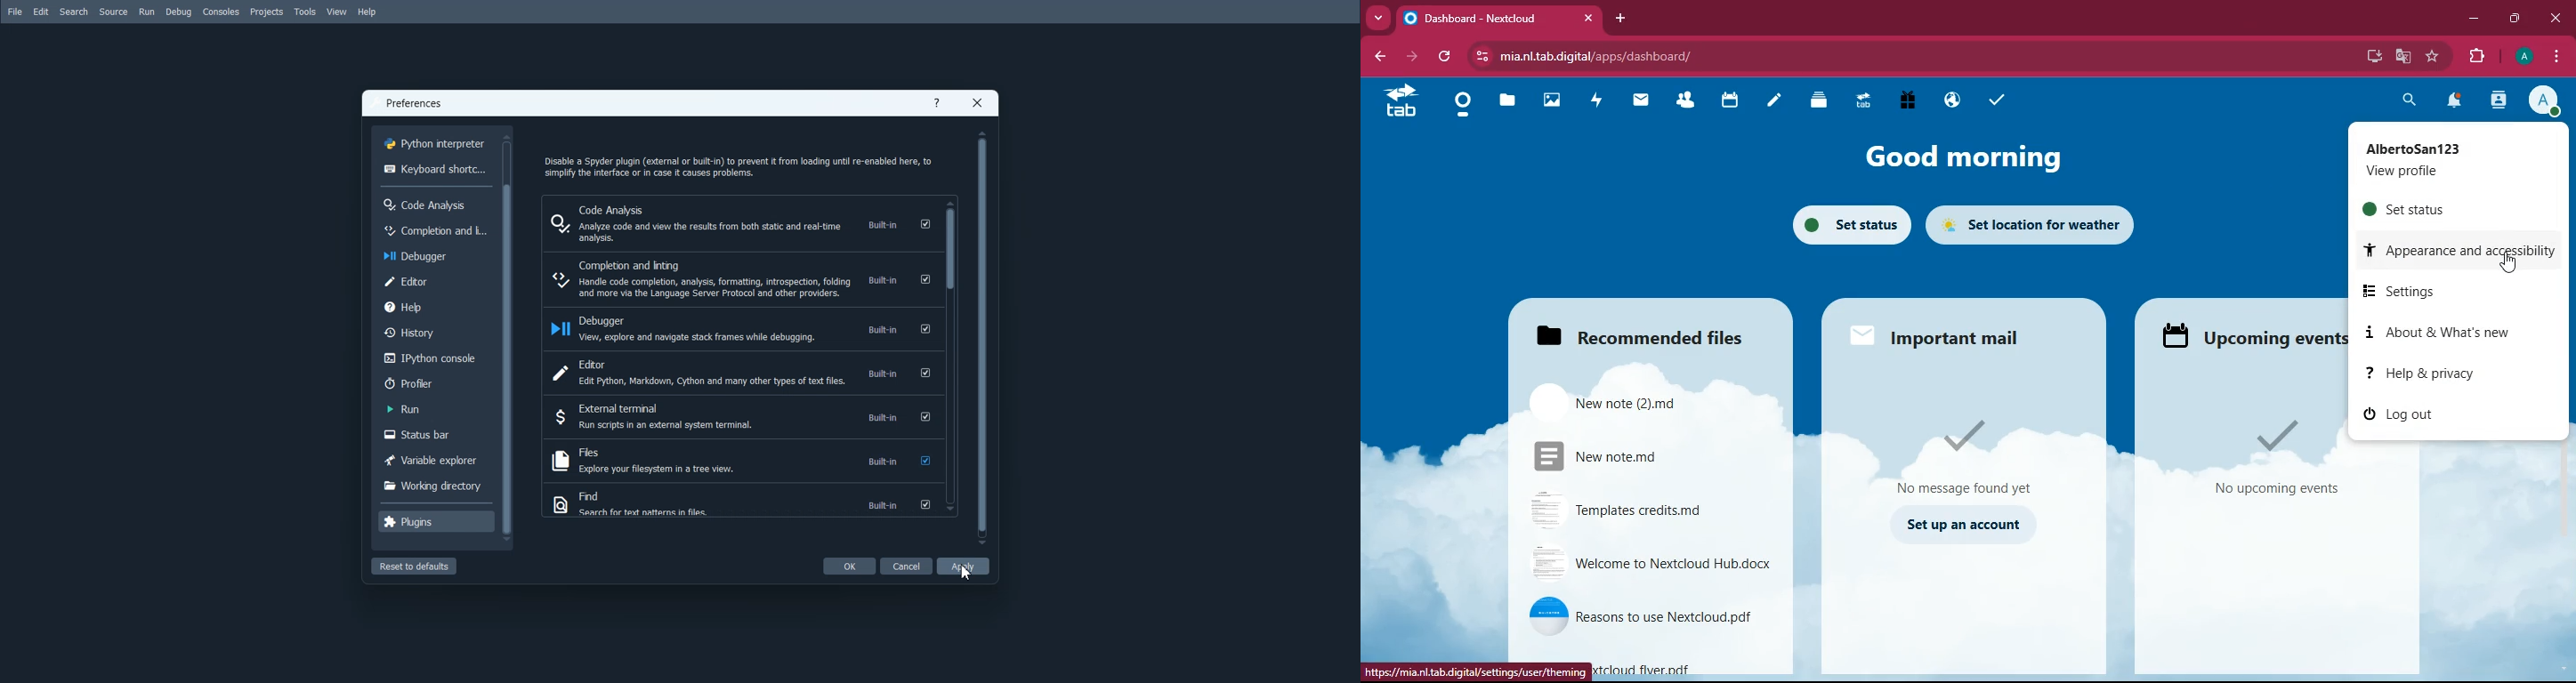 This screenshot has width=2576, height=700. Describe the element at coordinates (305, 12) in the screenshot. I see `Tools` at that location.